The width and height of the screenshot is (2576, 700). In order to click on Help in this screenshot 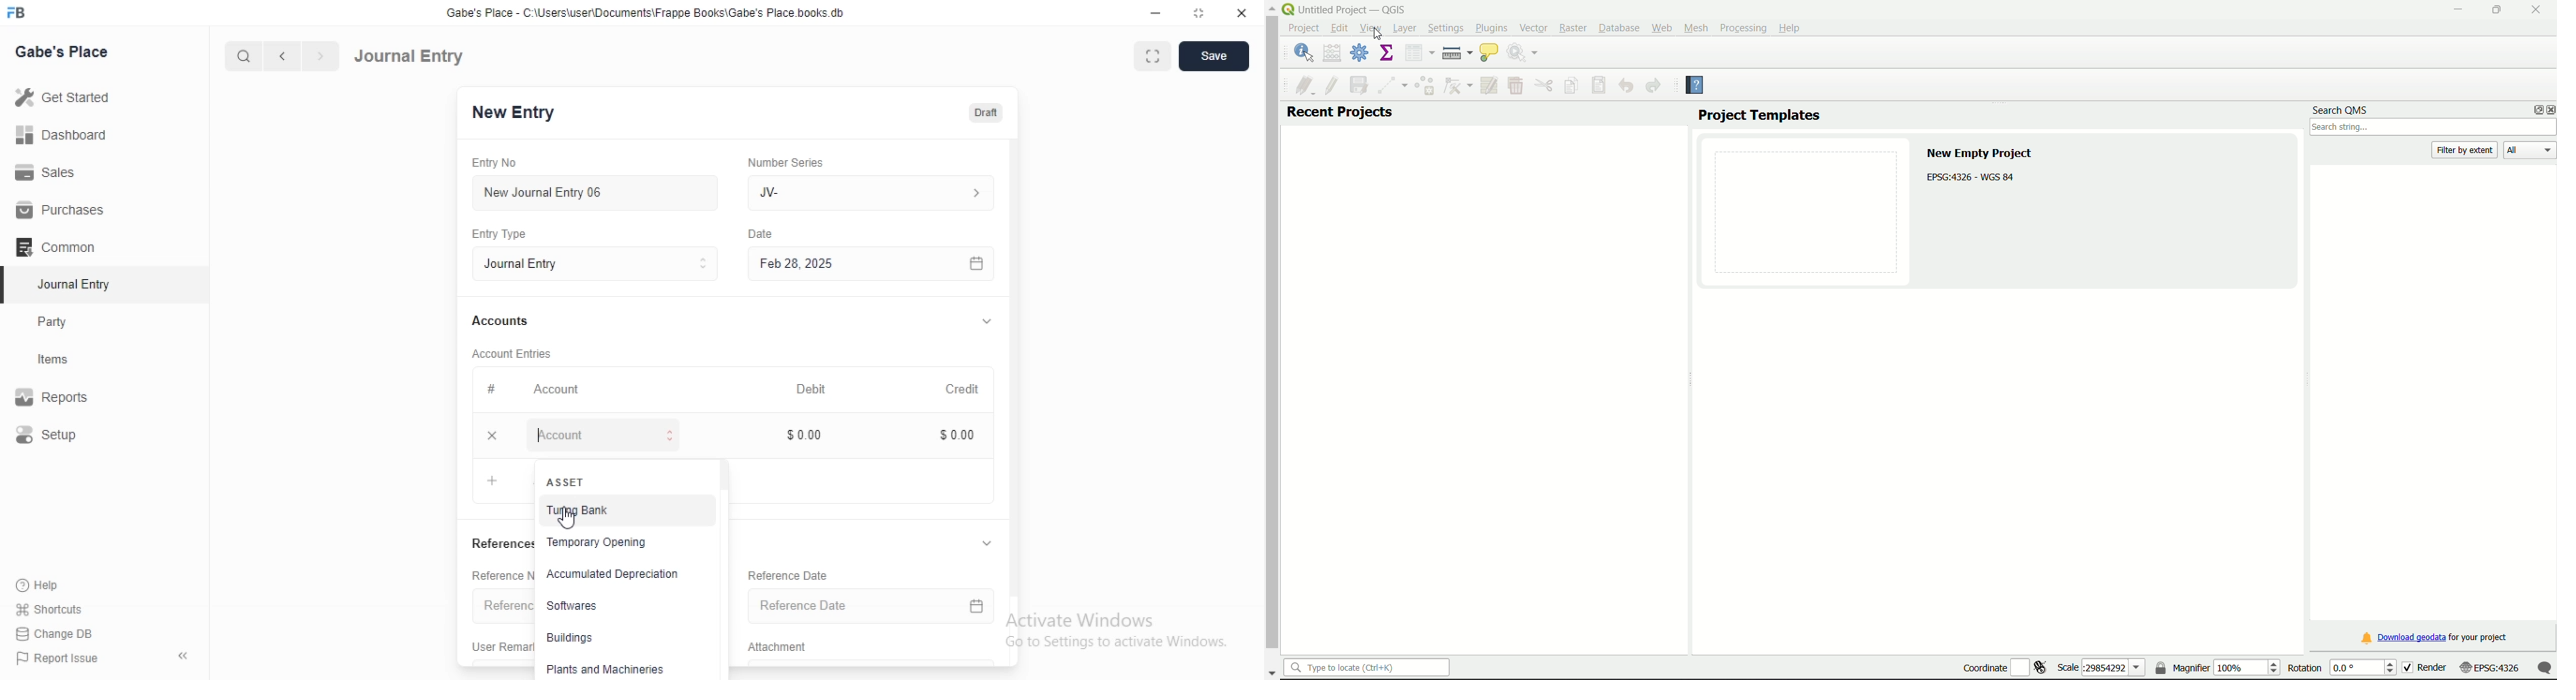, I will do `click(1790, 28)`.